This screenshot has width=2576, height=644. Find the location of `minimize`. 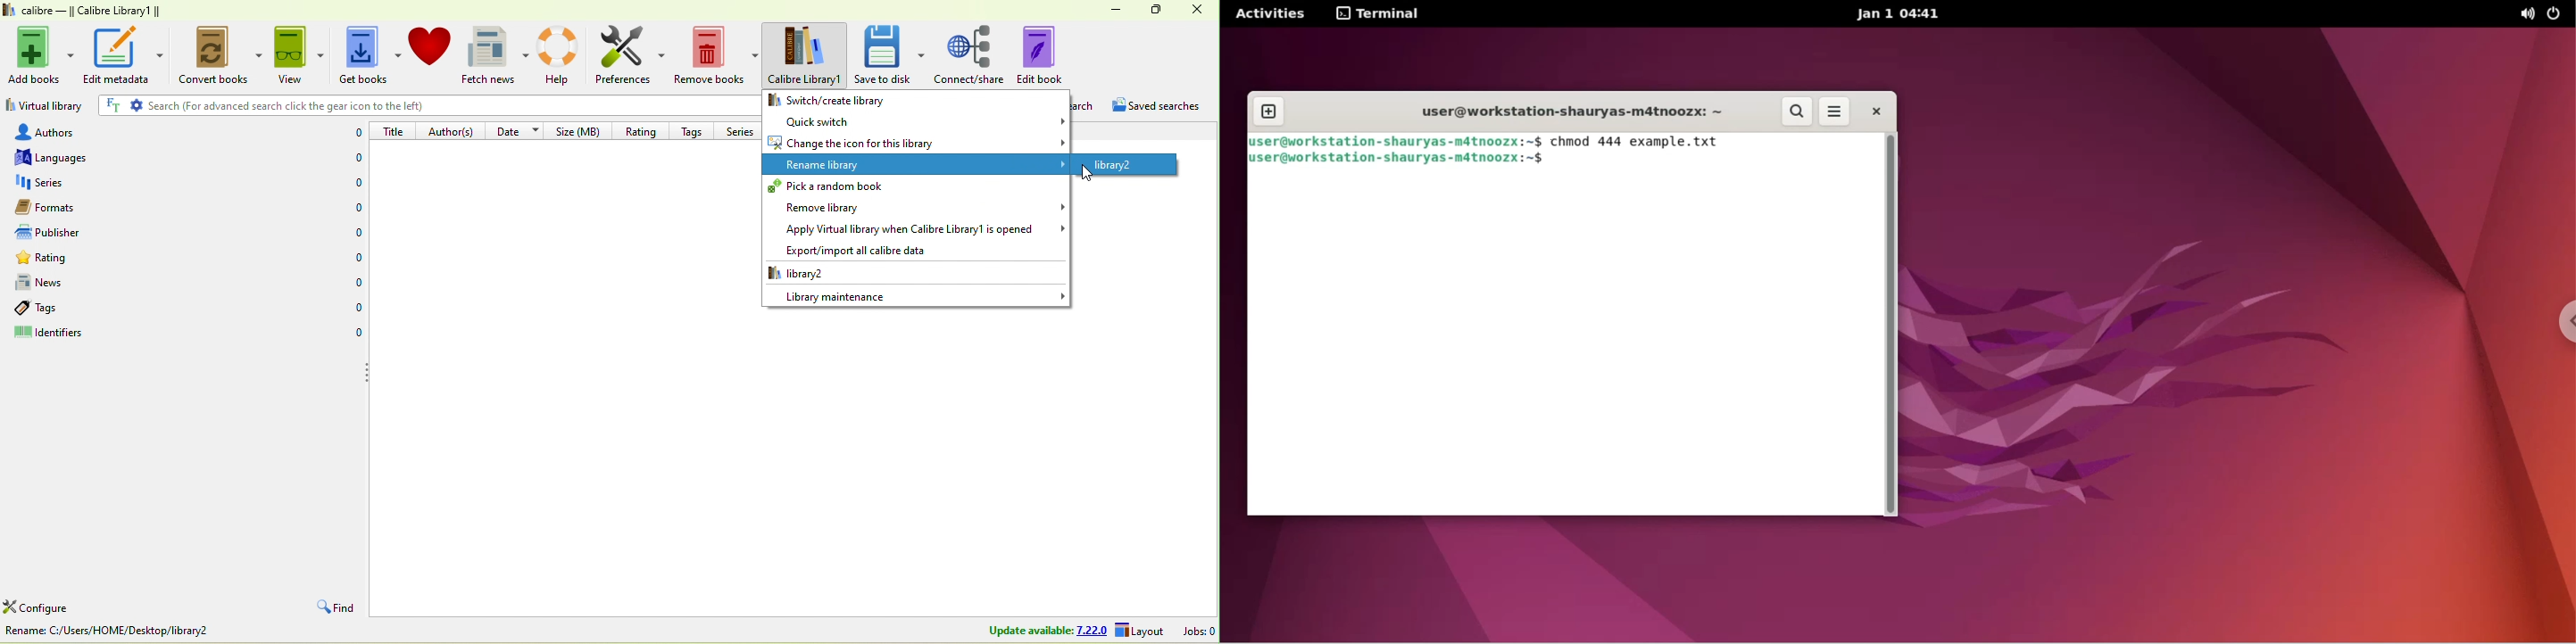

minimize is located at coordinates (1109, 8).